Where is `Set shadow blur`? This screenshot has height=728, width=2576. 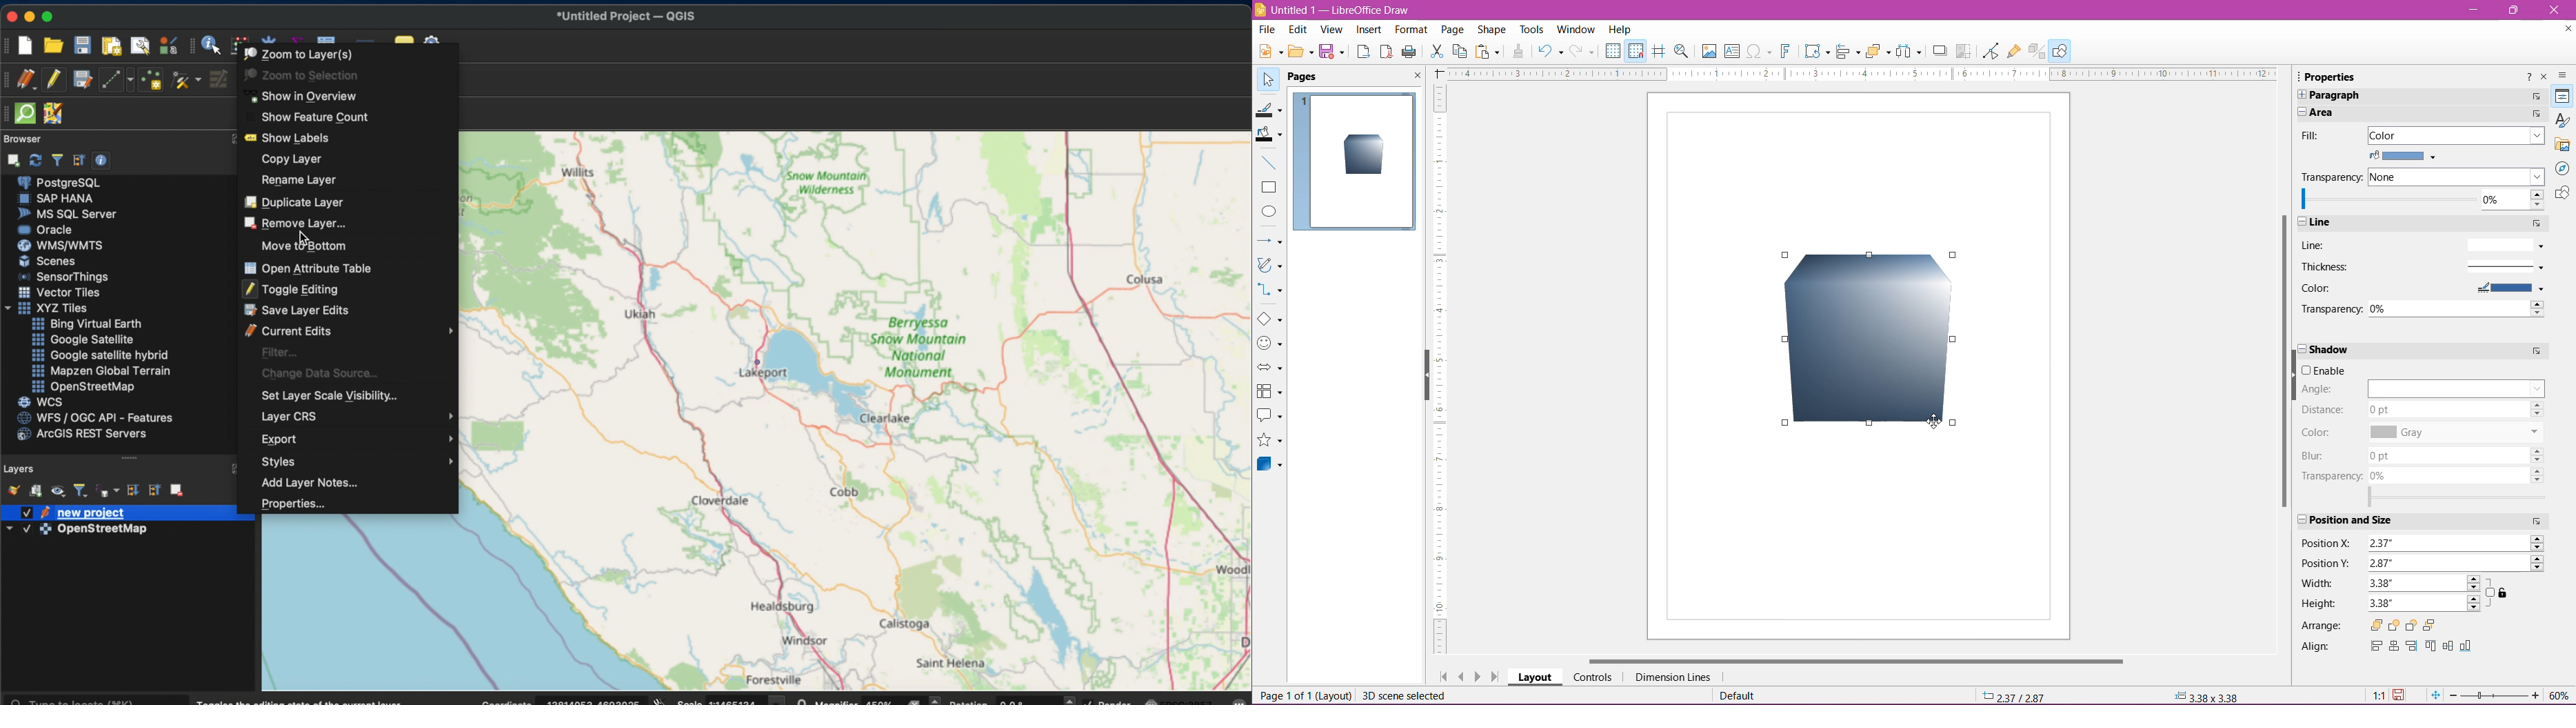
Set shadow blur is located at coordinates (2454, 453).